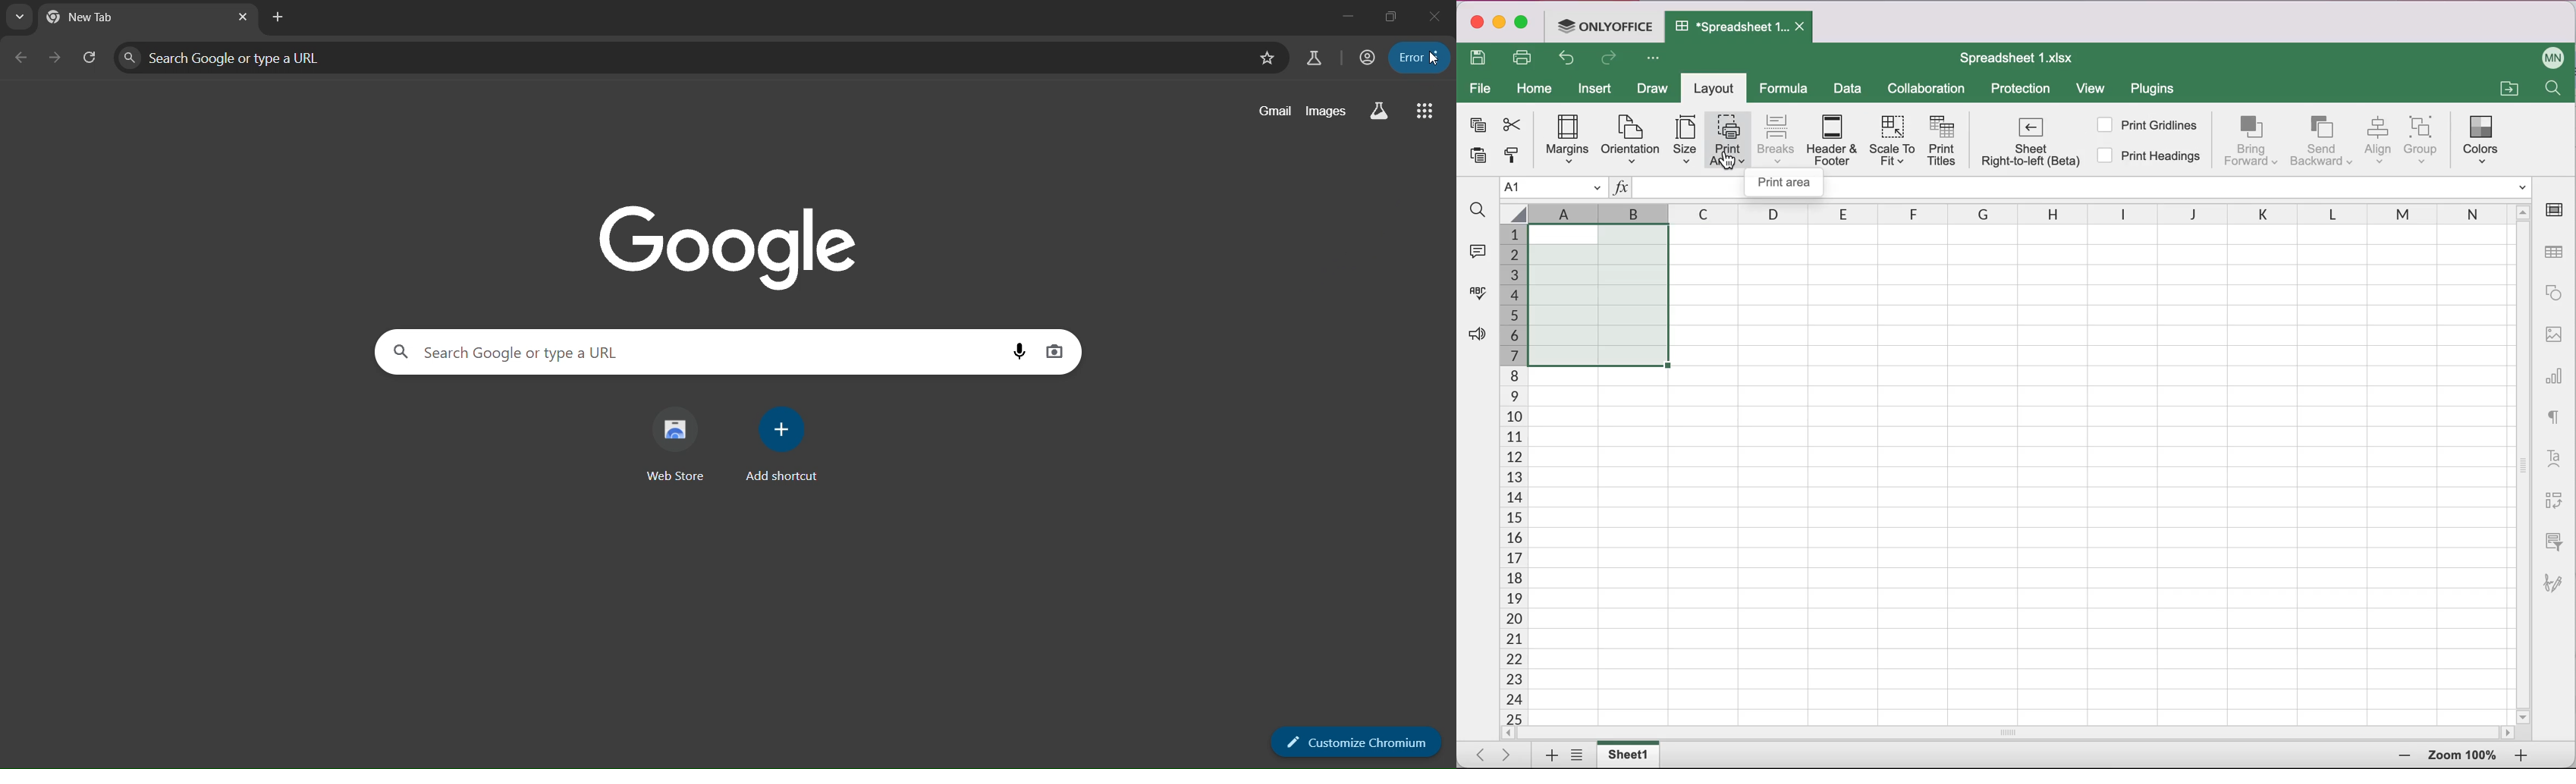 This screenshot has height=784, width=2576. What do you see at coordinates (2096, 91) in the screenshot?
I see `view` at bounding box center [2096, 91].